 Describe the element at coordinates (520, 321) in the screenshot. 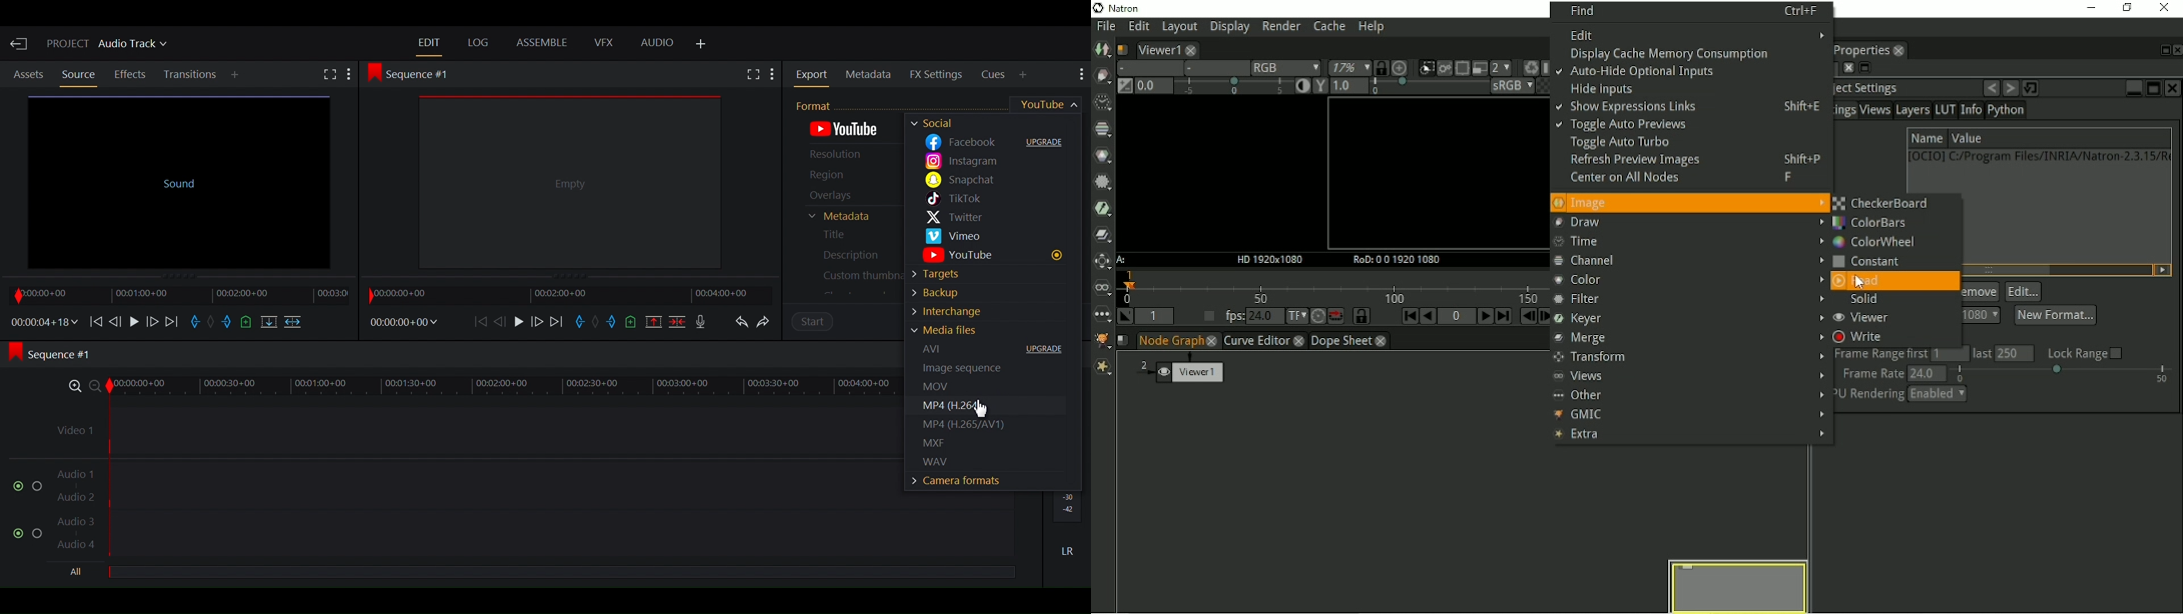

I see `Play` at that location.